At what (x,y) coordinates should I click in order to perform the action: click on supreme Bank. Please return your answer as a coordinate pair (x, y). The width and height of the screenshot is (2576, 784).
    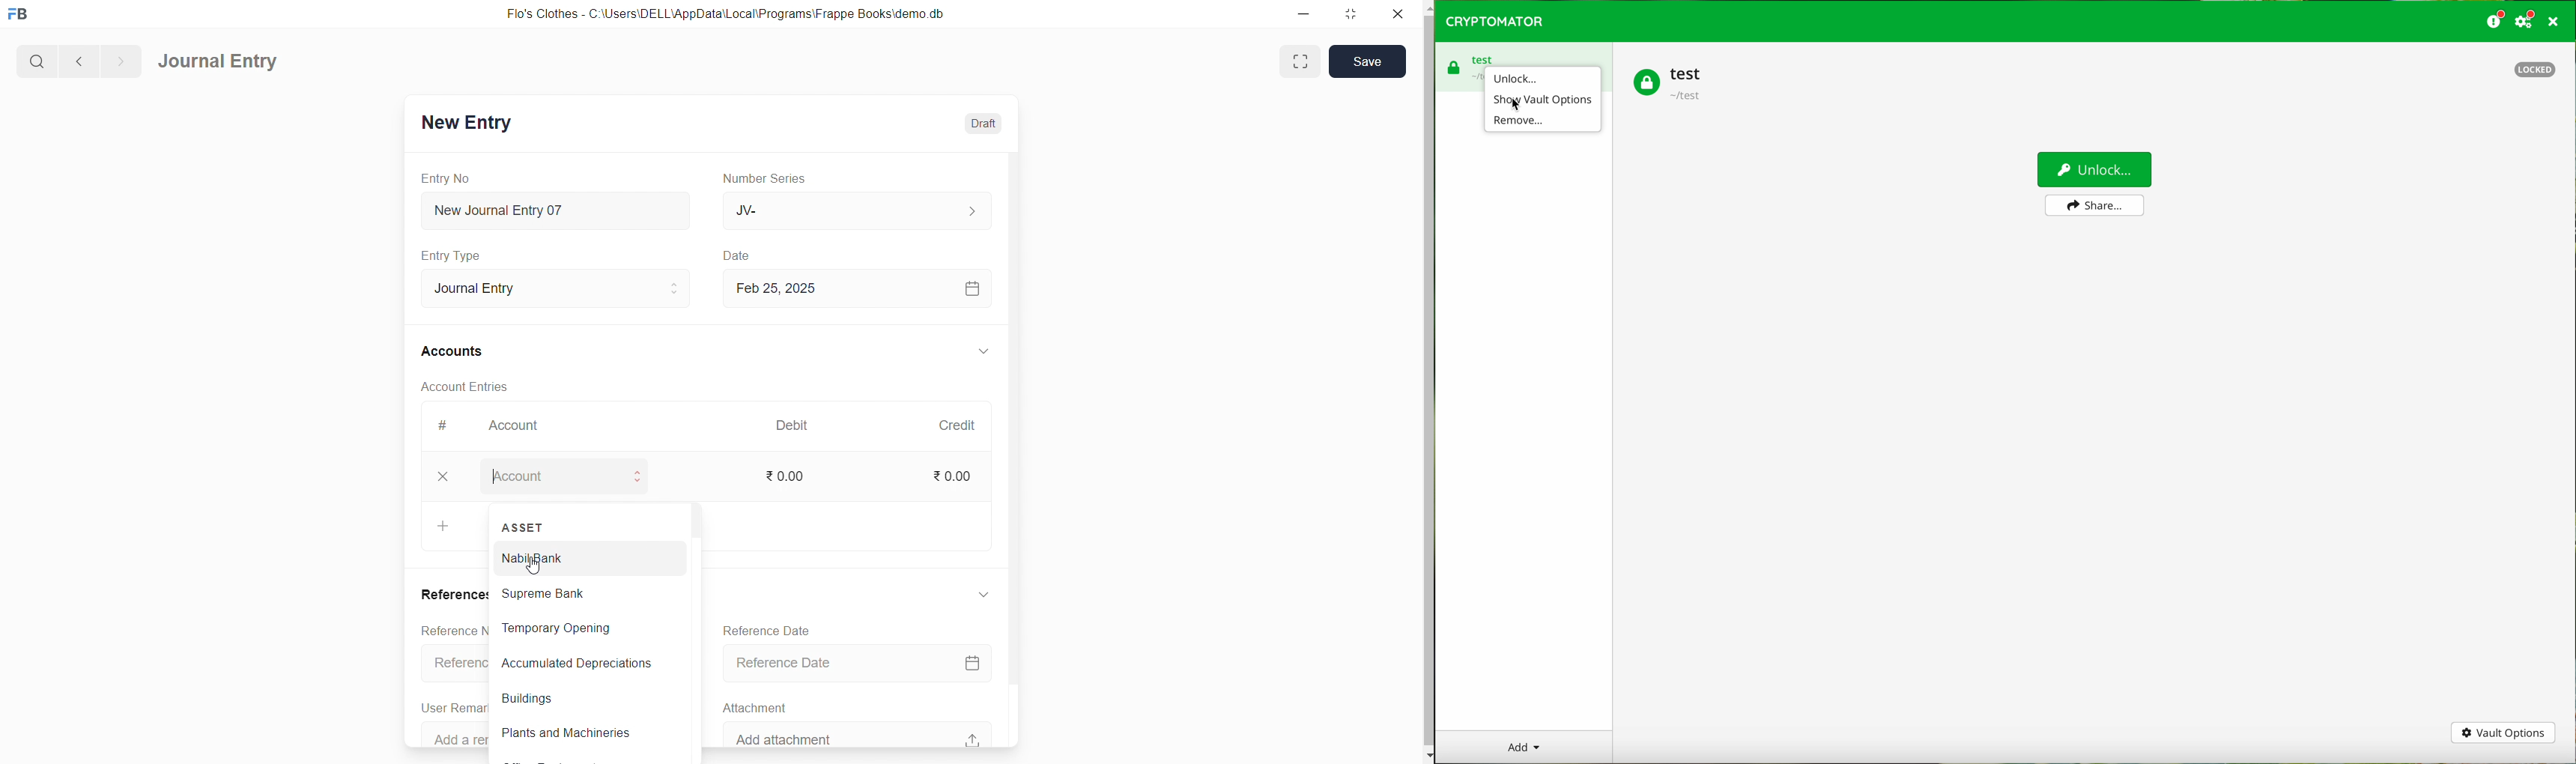
    Looking at the image, I should click on (582, 592).